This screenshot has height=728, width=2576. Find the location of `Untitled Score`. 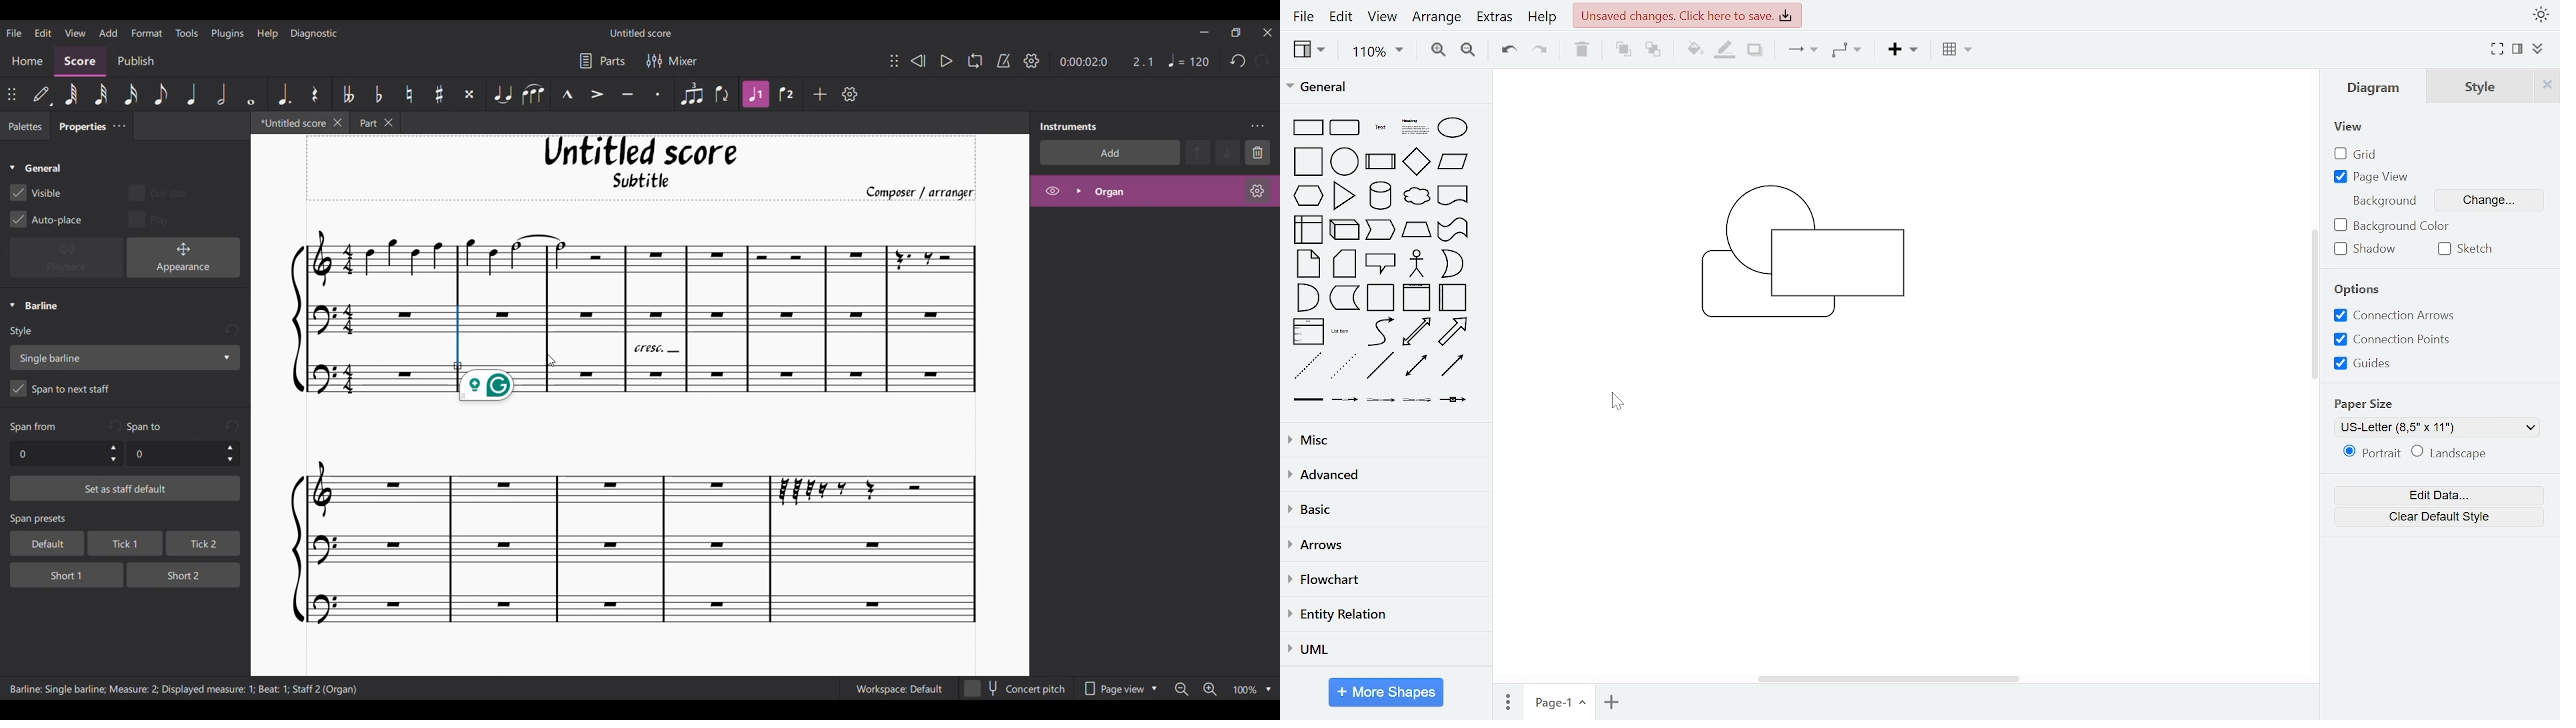

Untitled Score is located at coordinates (641, 151).